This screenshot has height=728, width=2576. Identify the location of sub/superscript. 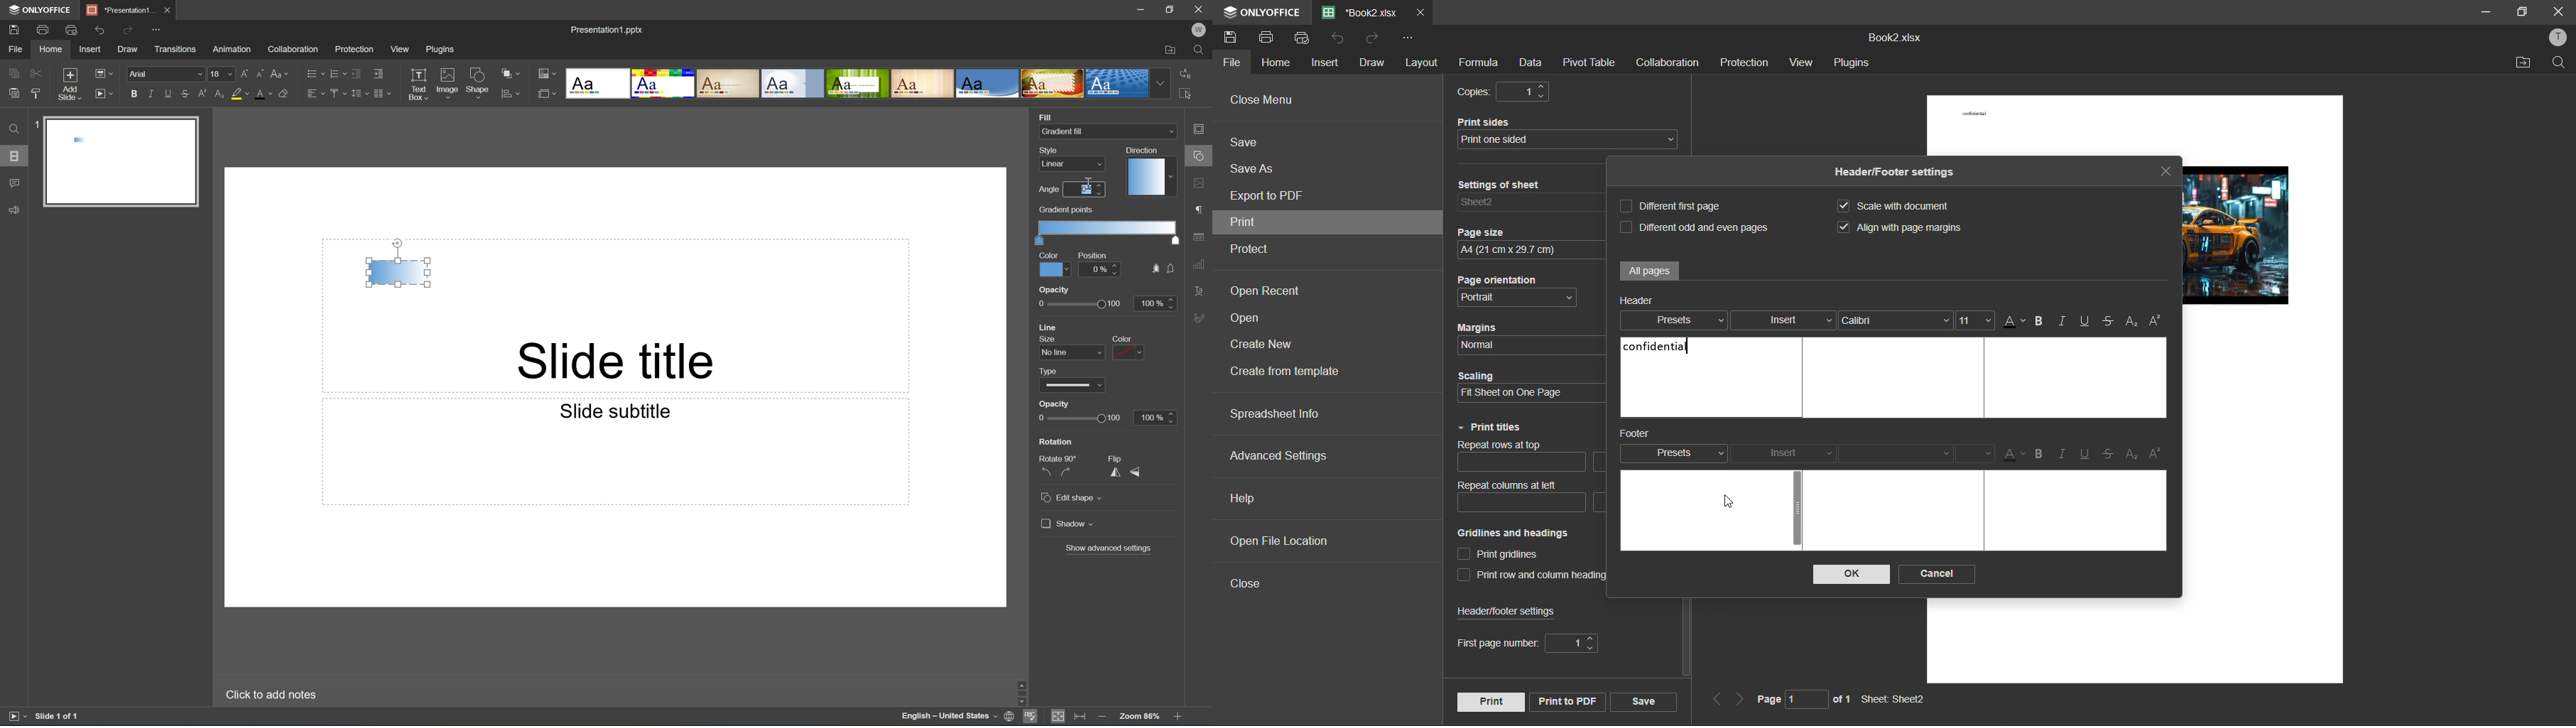
(2134, 322).